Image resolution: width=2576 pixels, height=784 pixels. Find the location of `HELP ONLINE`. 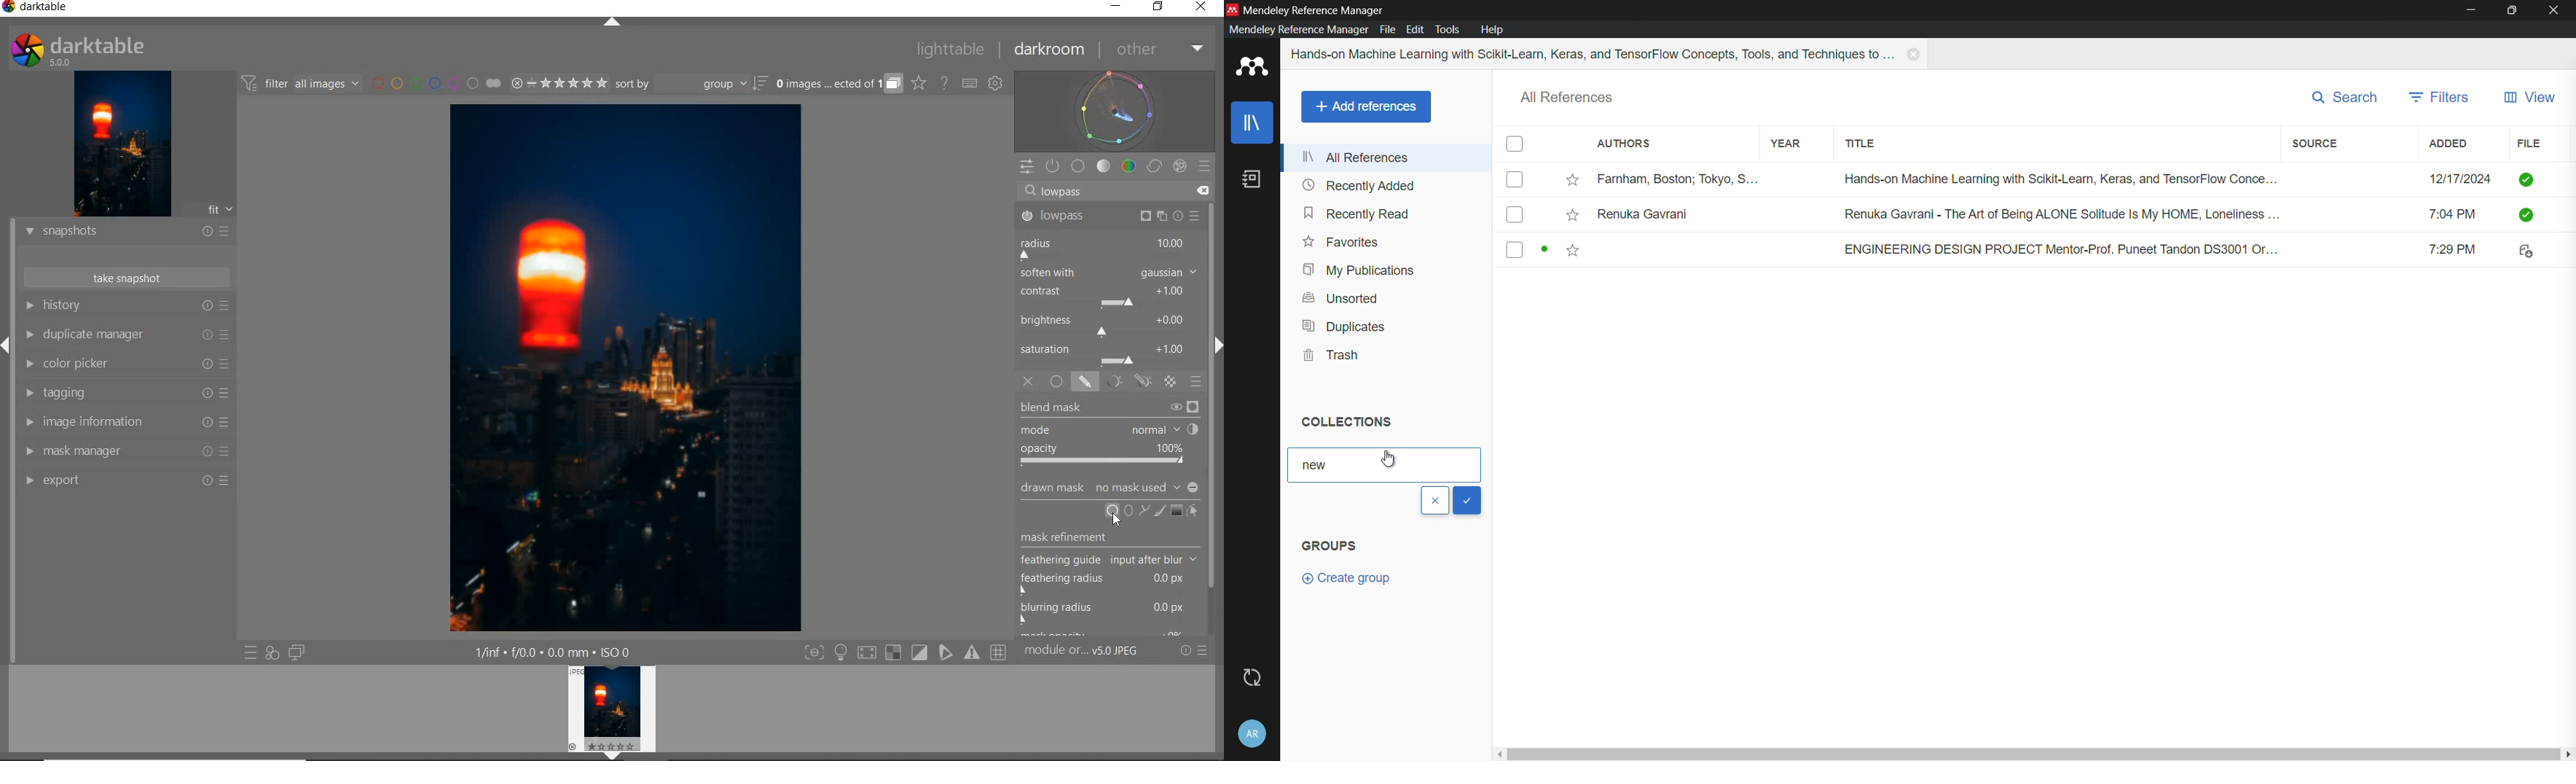

HELP ONLINE is located at coordinates (943, 82).